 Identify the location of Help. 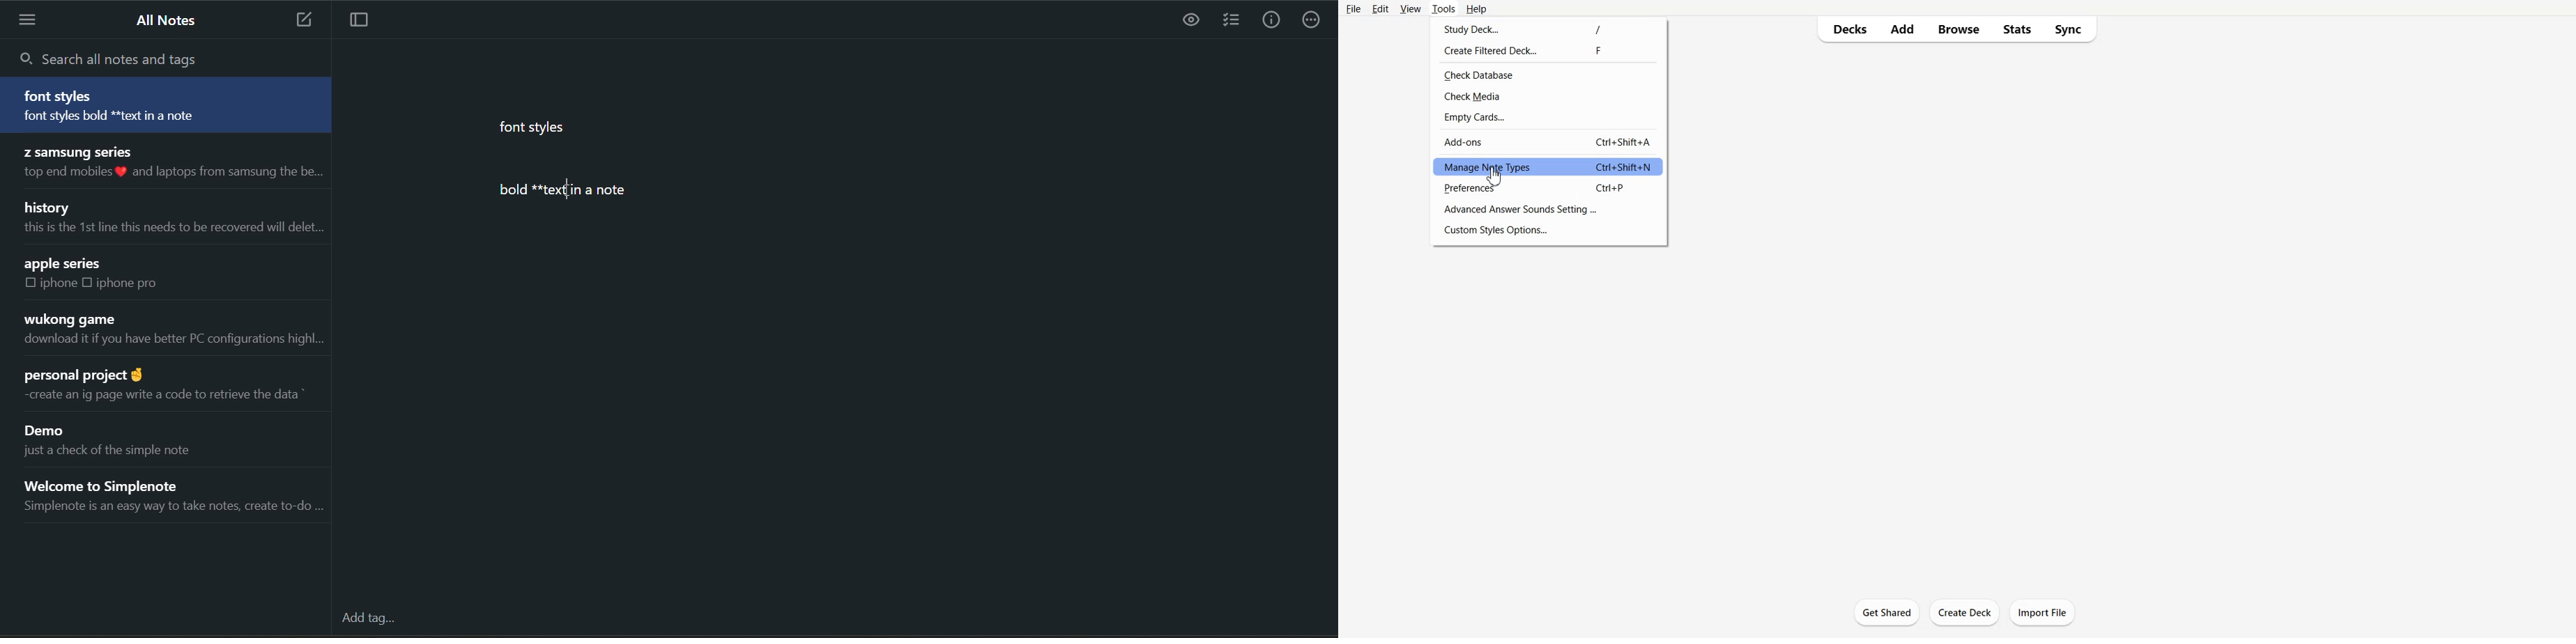
(1476, 9).